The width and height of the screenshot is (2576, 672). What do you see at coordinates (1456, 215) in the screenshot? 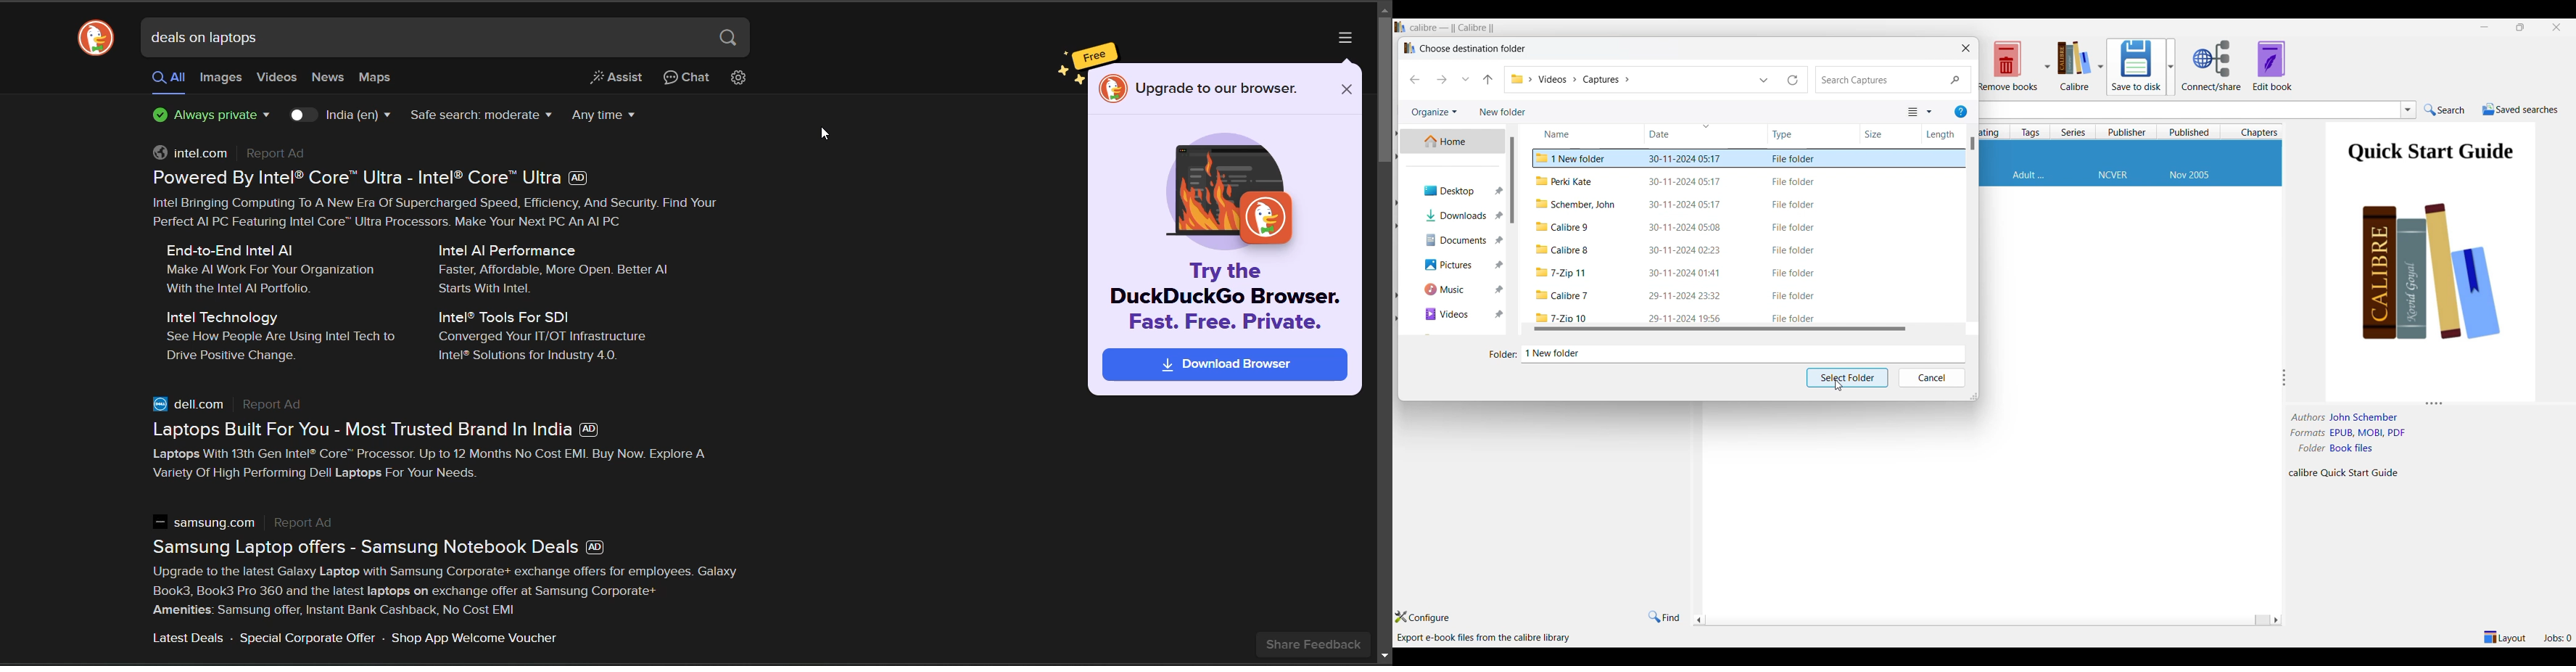
I see `Downloads` at bounding box center [1456, 215].